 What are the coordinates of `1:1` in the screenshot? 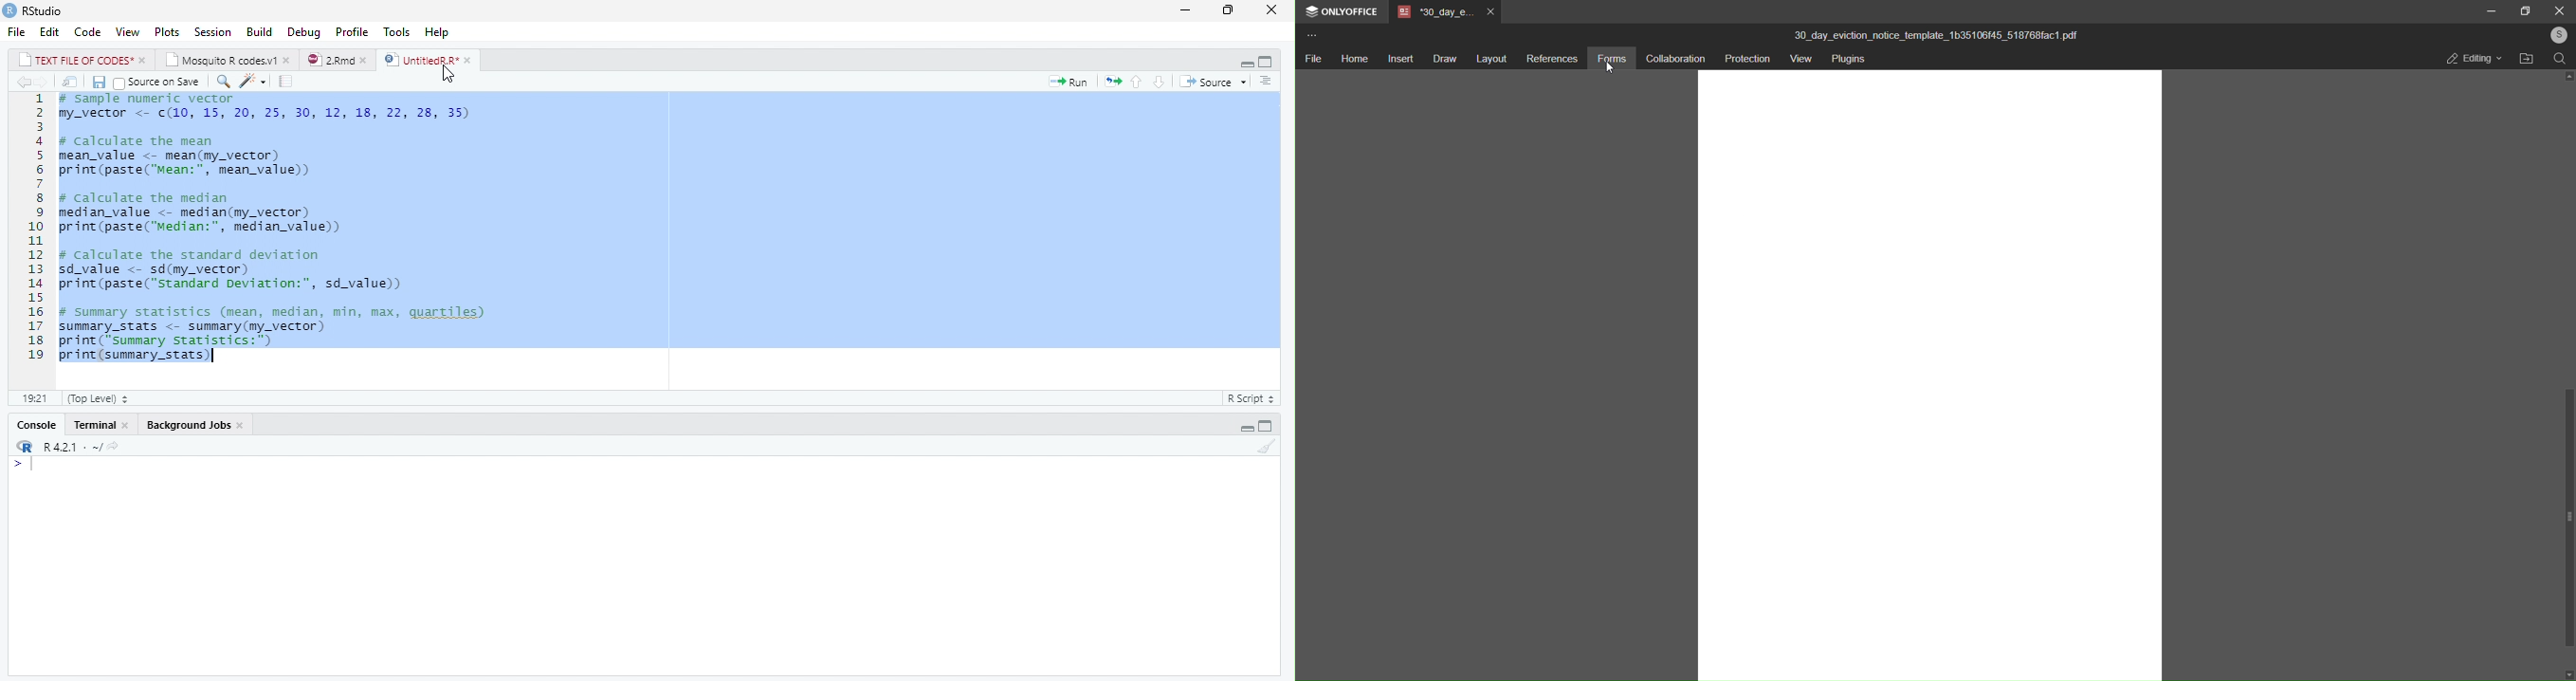 It's located at (33, 398).